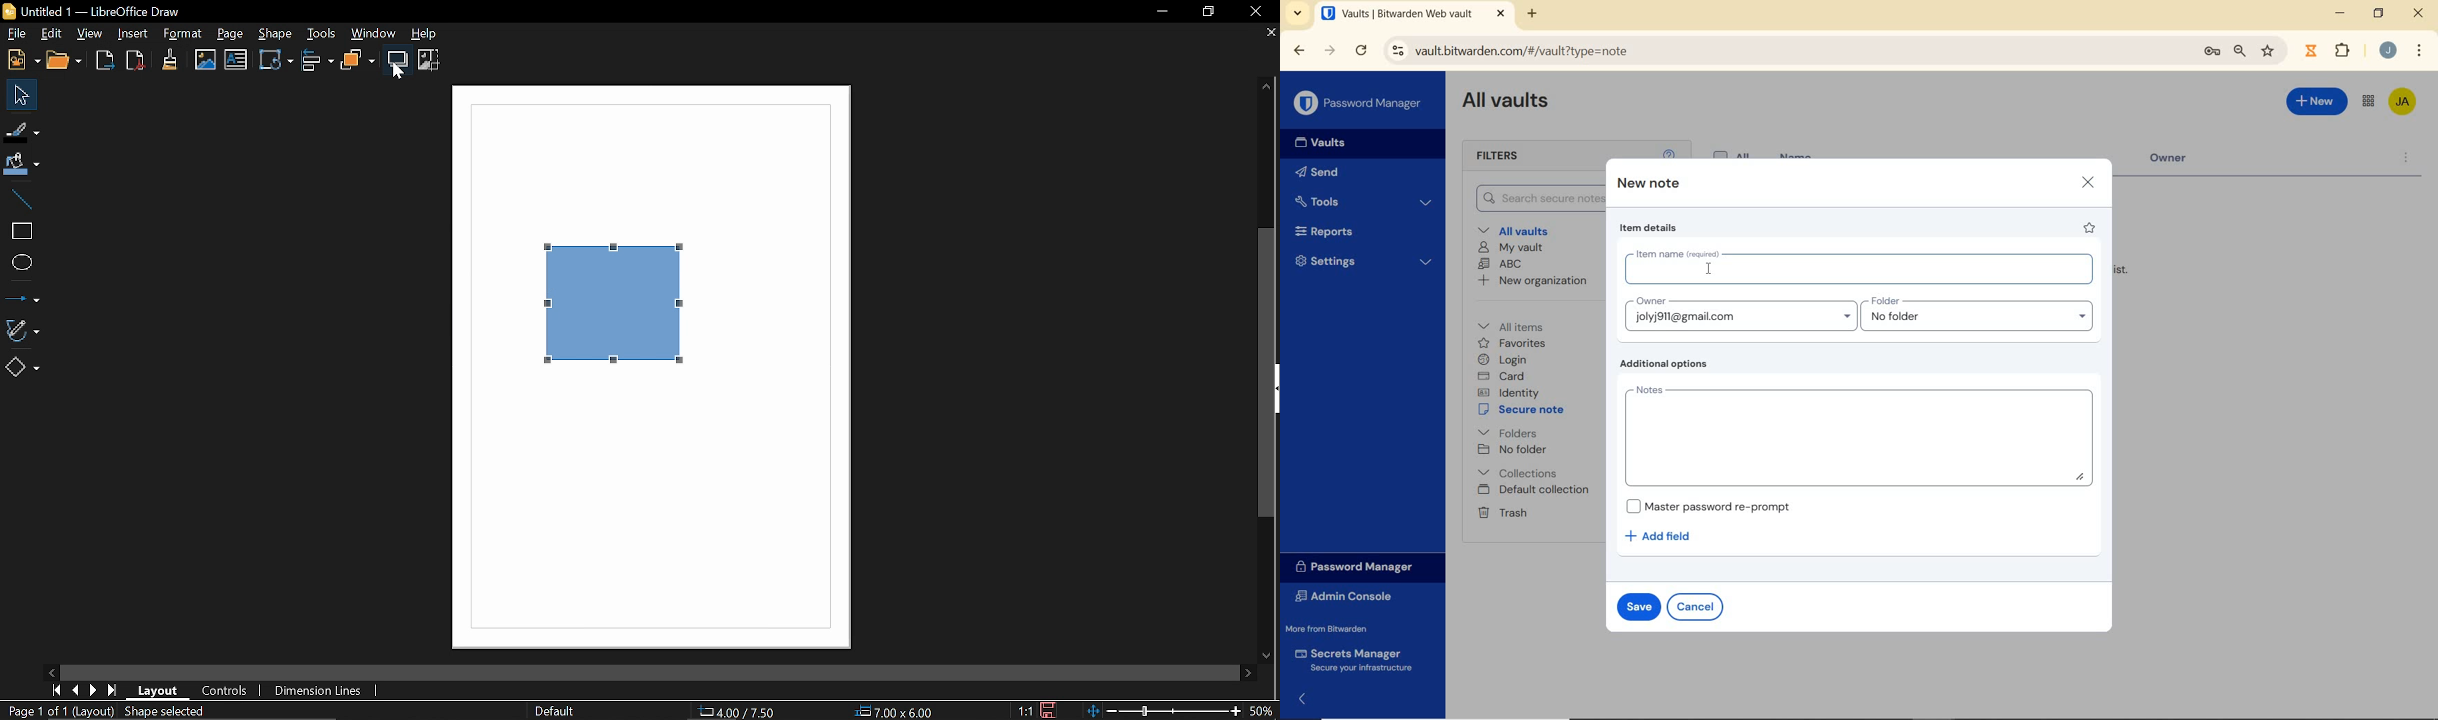 This screenshot has width=2464, height=728. I want to click on zoom, so click(2241, 52).